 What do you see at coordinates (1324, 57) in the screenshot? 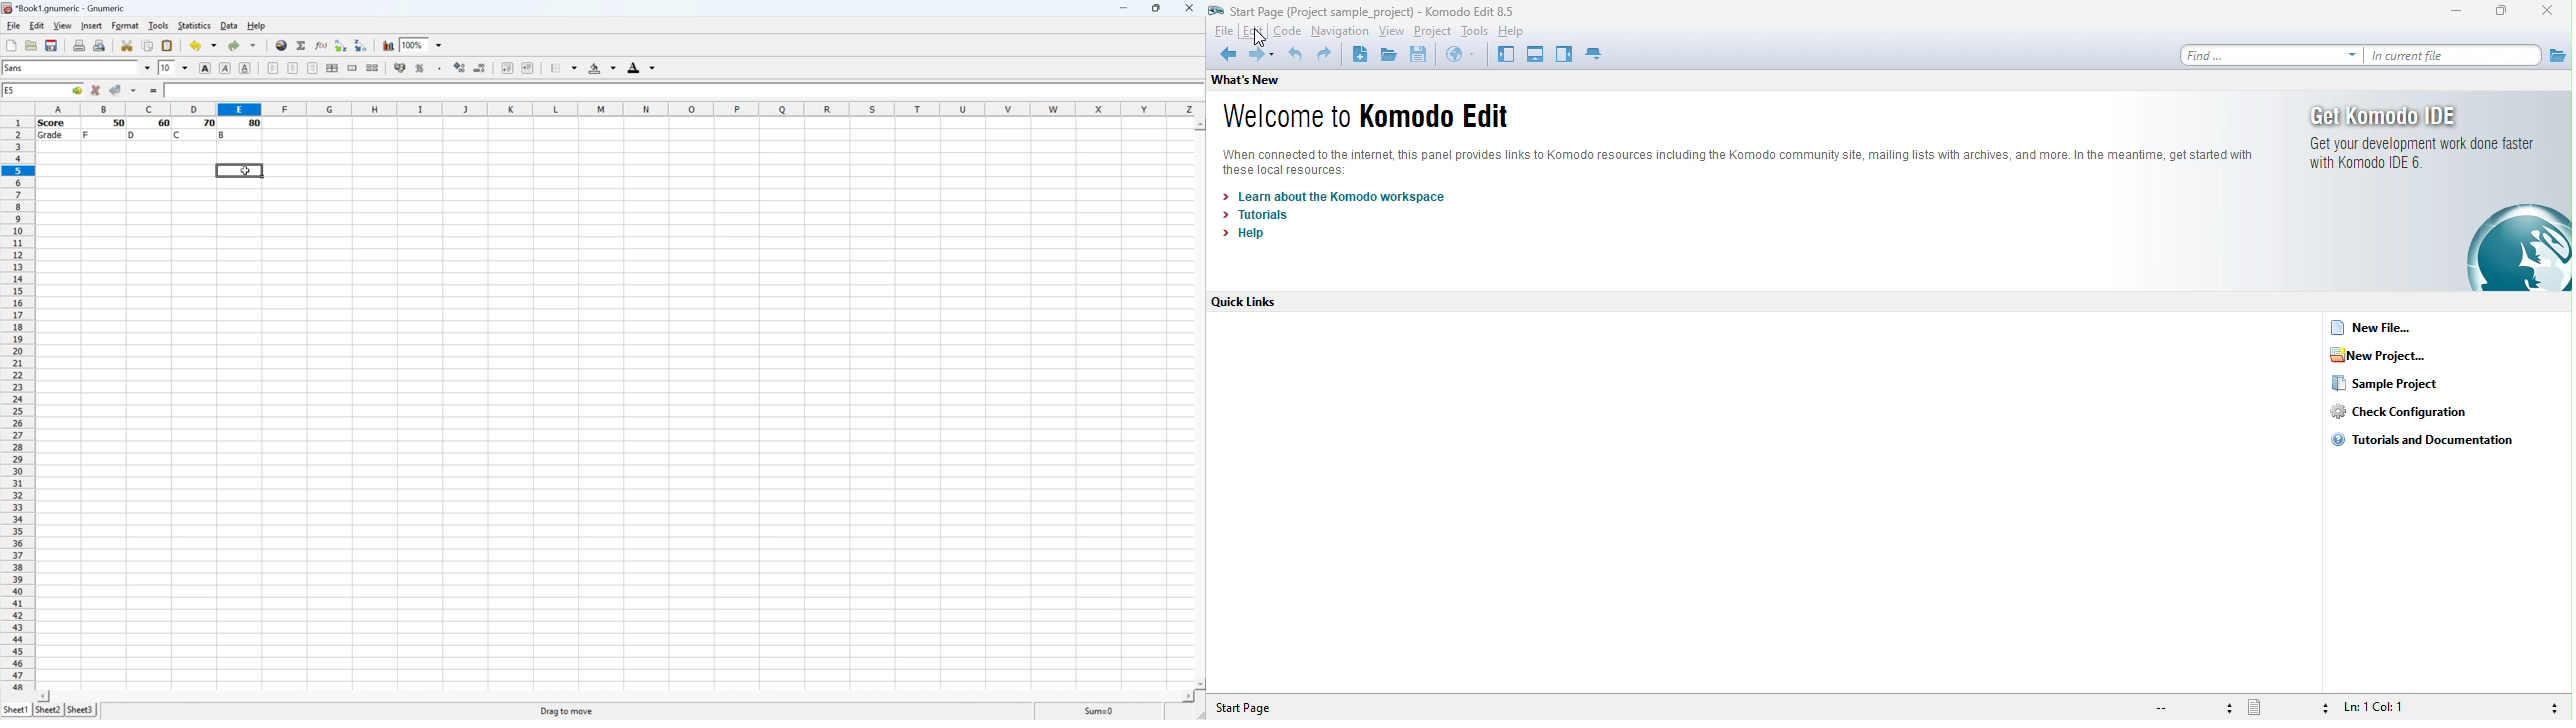
I see `redo` at bounding box center [1324, 57].